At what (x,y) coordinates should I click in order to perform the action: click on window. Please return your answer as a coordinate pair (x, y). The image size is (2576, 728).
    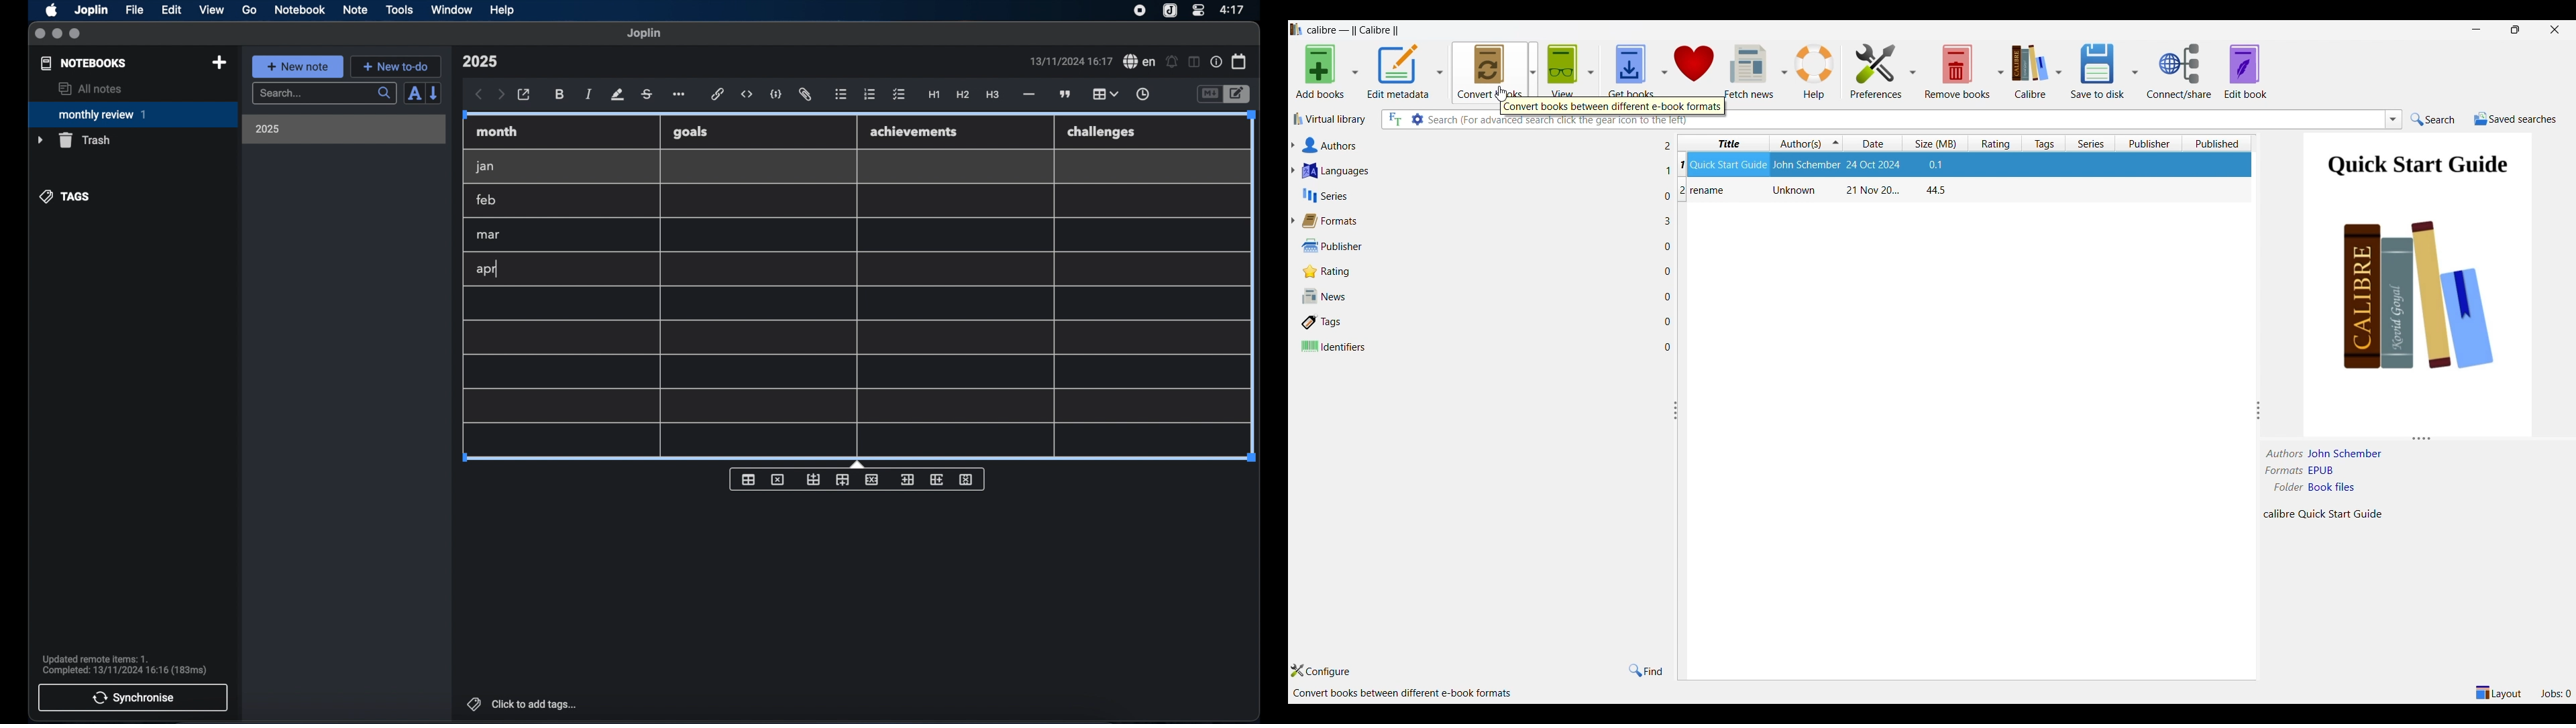
    Looking at the image, I should click on (452, 9).